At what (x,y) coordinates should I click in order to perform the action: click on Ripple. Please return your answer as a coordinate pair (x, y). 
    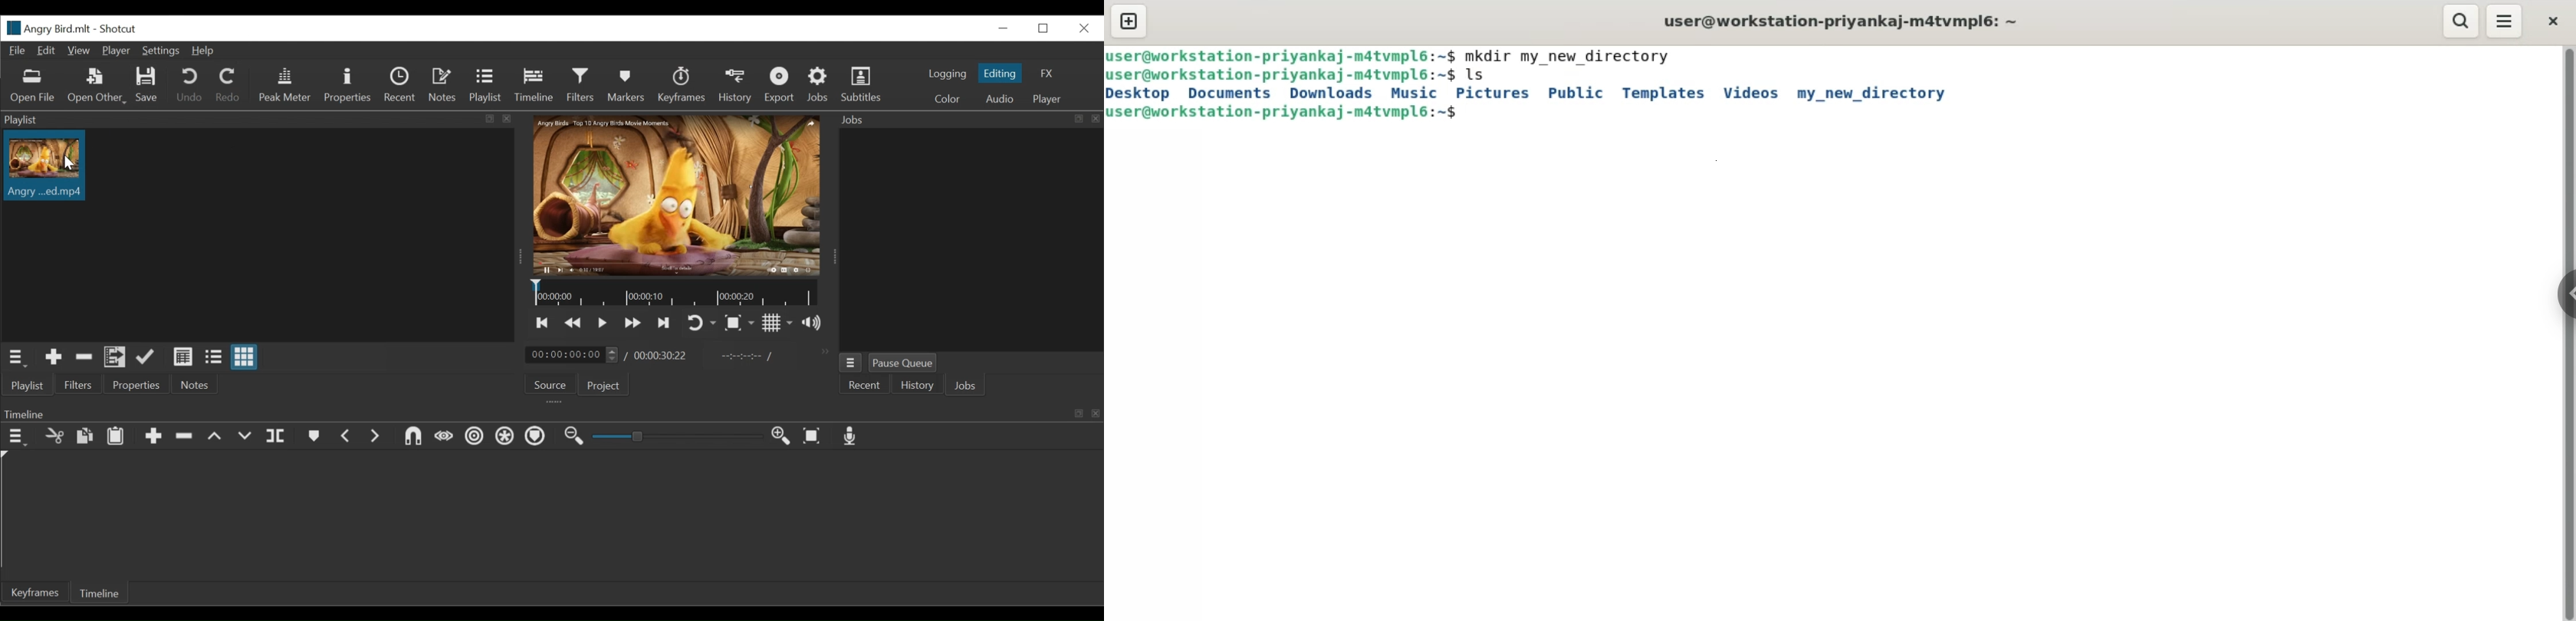
    Looking at the image, I should click on (474, 436).